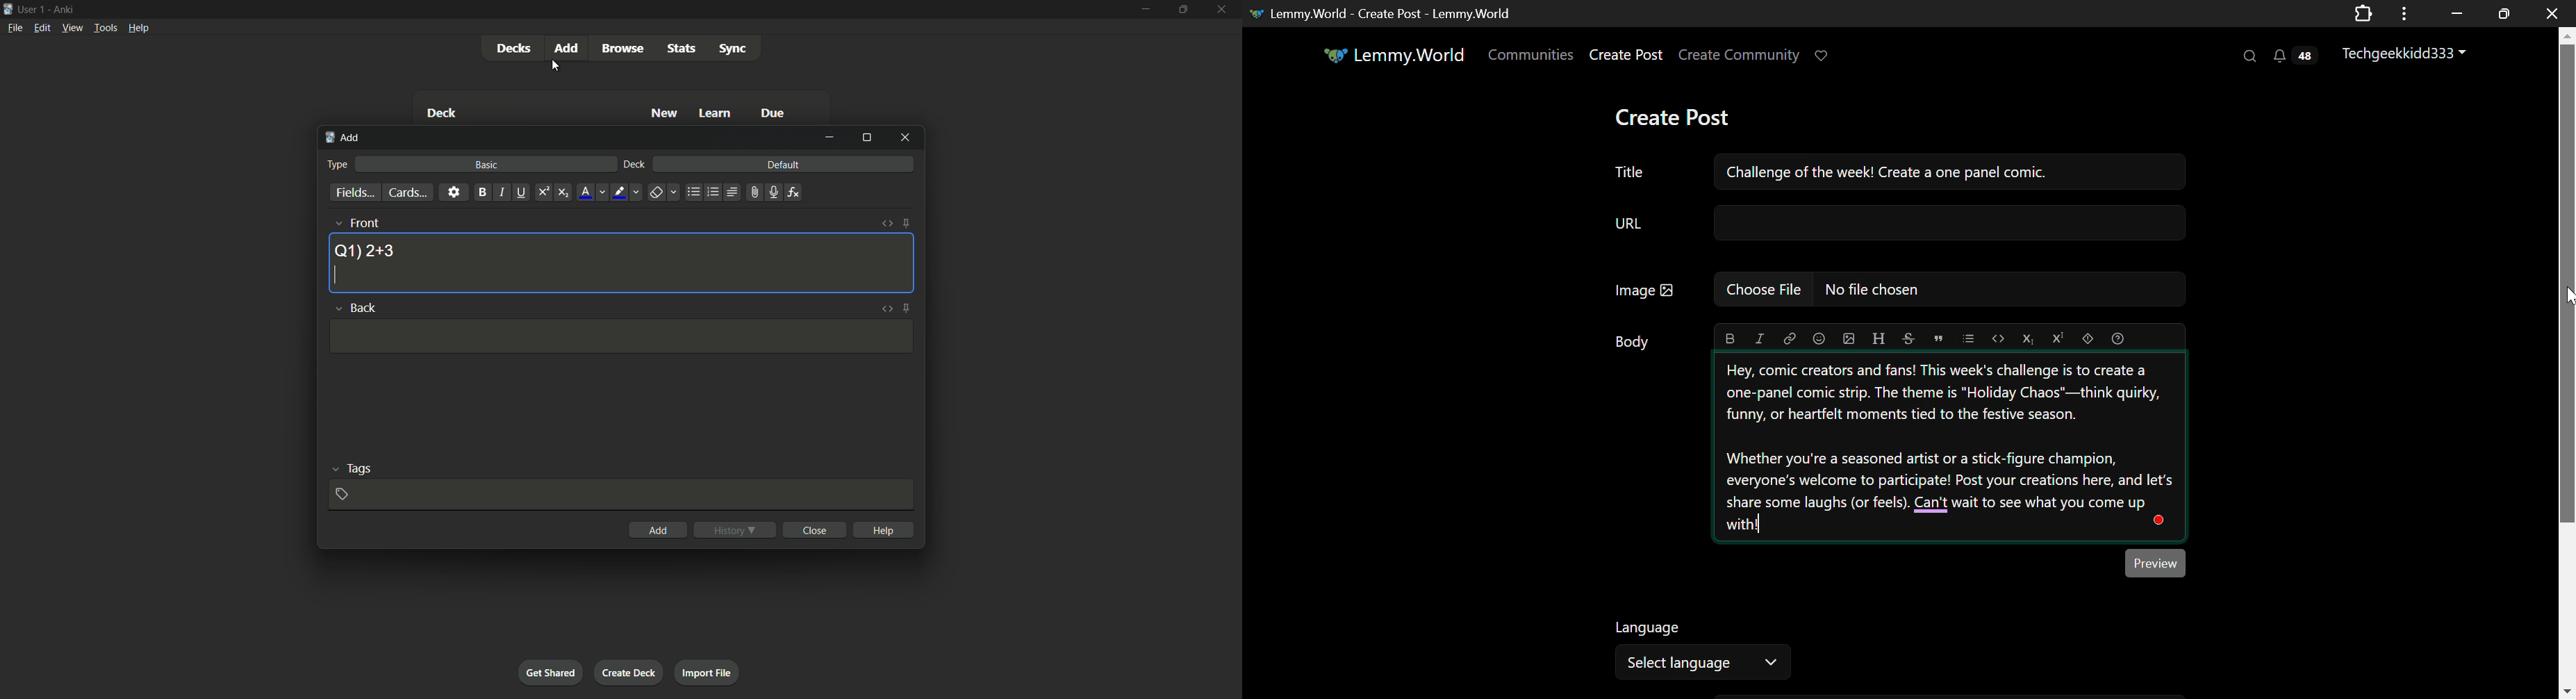 Image resolution: width=2576 pixels, height=700 pixels. I want to click on equations, so click(793, 192).